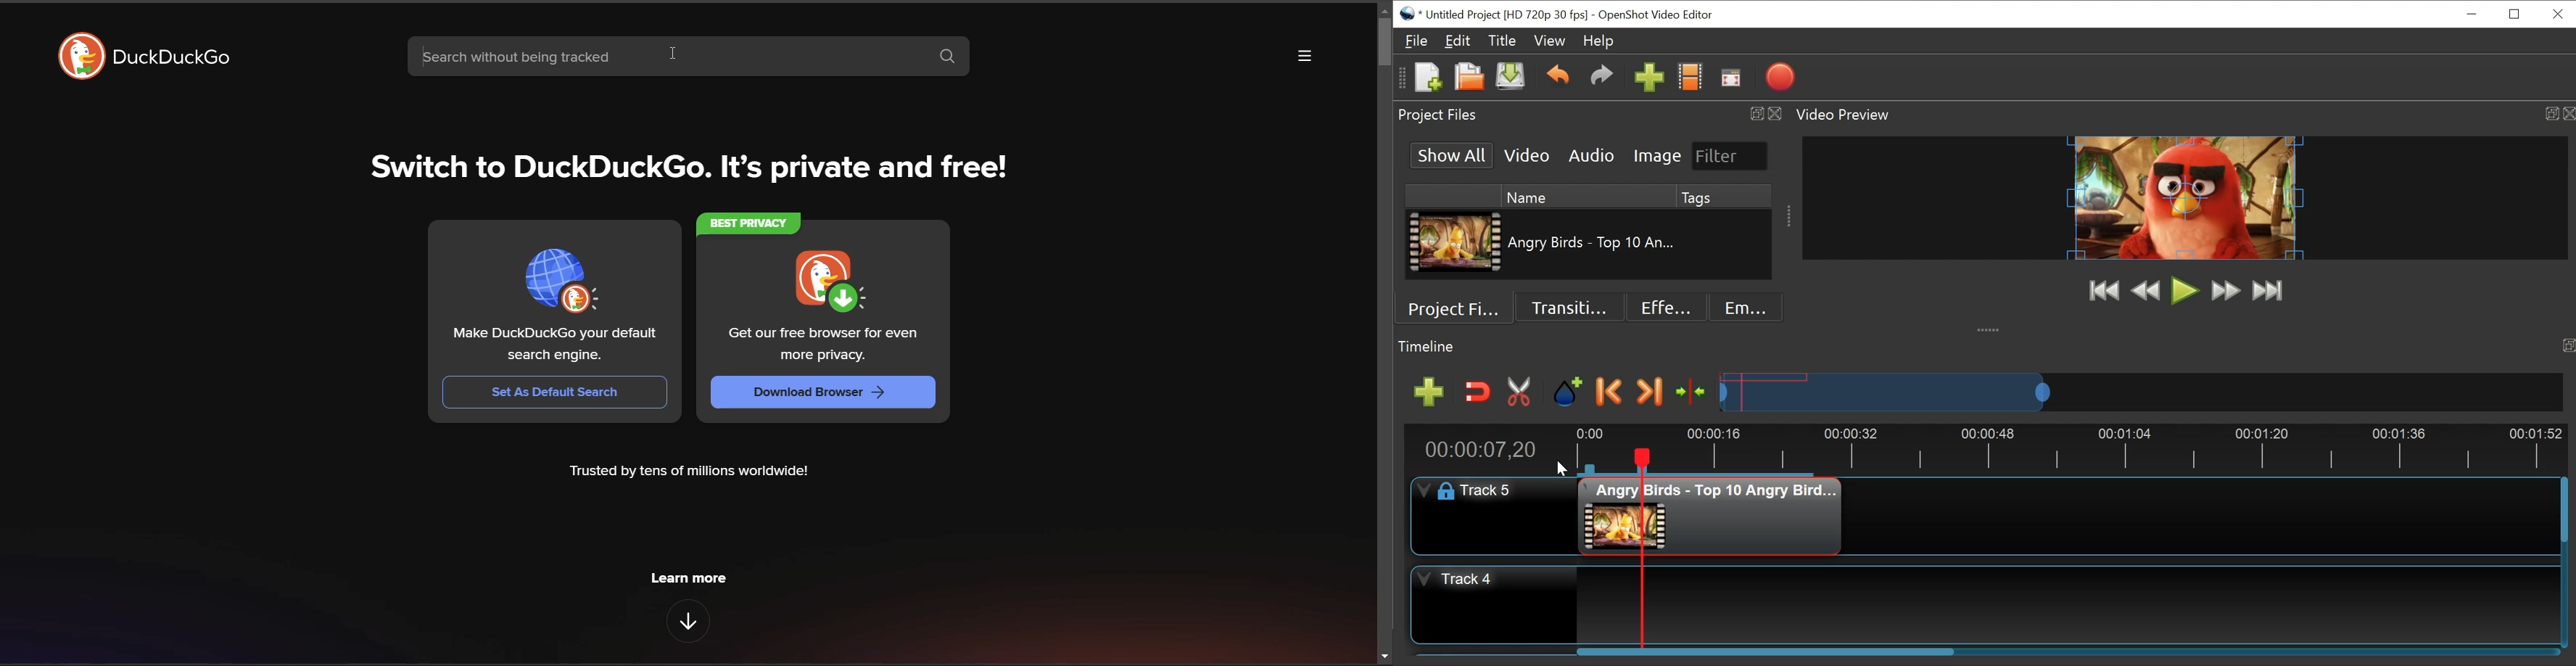 This screenshot has width=2576, height=672. I want to click on Zoom Slider, so click(2141, 391).